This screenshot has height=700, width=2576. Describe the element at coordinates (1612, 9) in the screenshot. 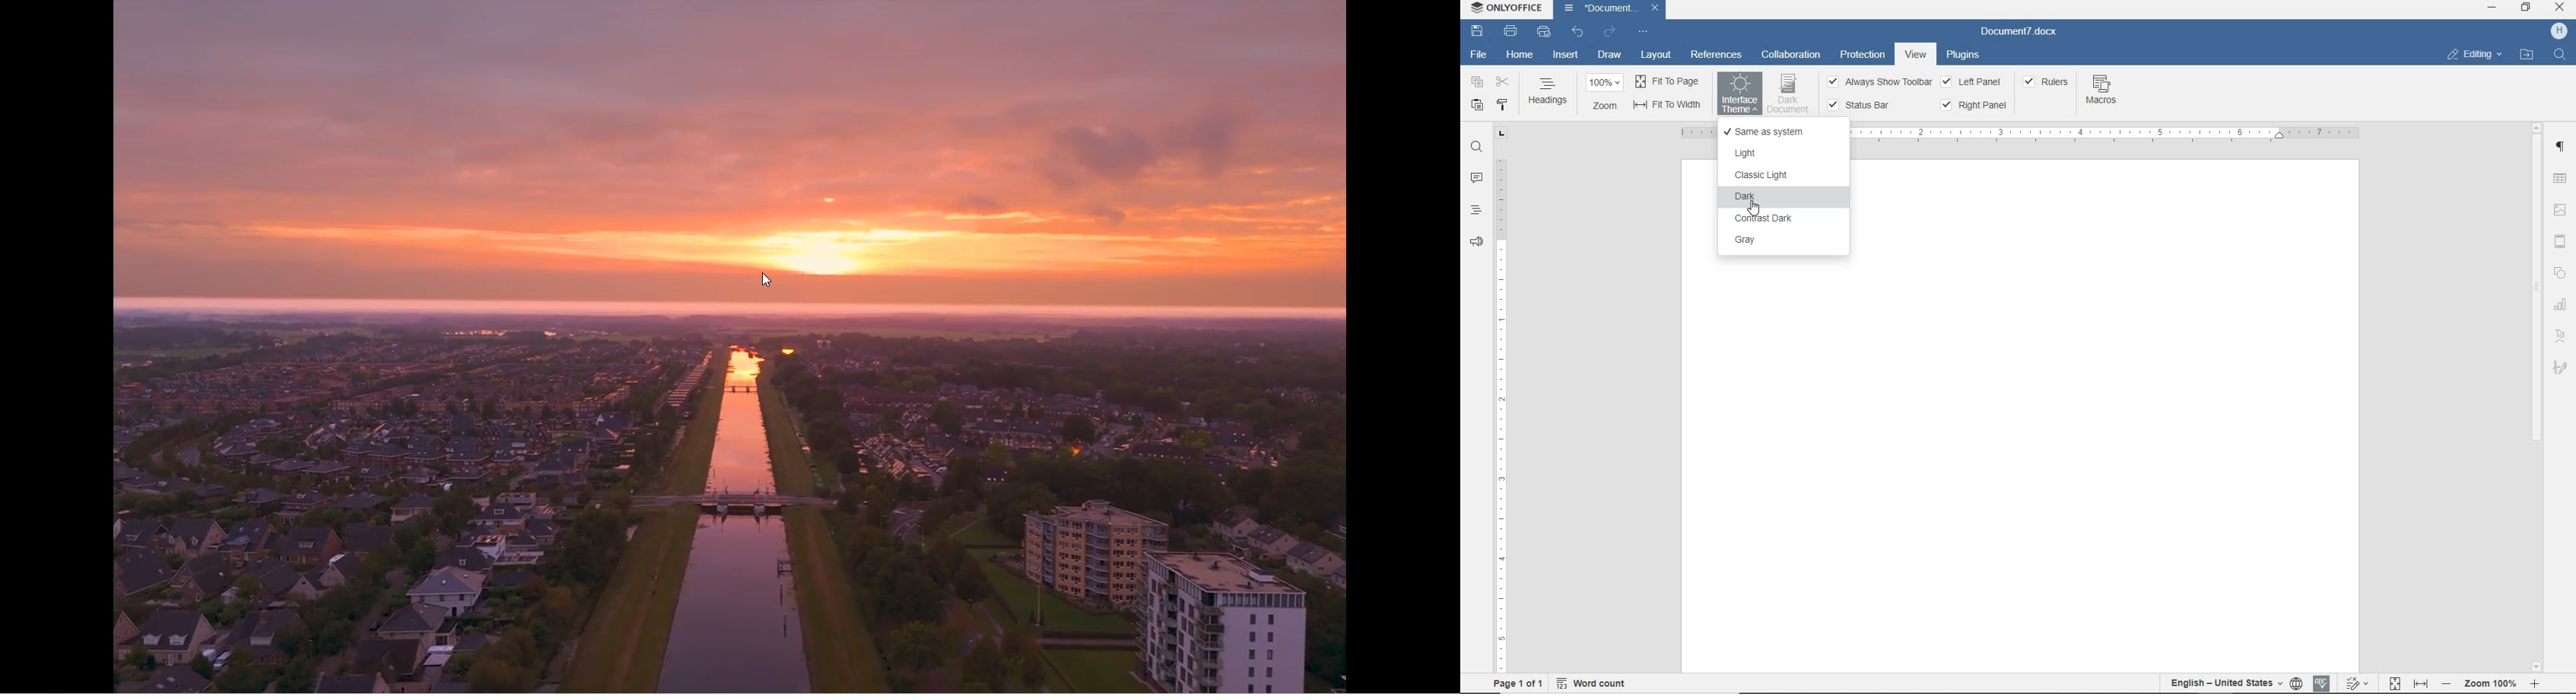

I see `DOCUMENT NAME` at that location.